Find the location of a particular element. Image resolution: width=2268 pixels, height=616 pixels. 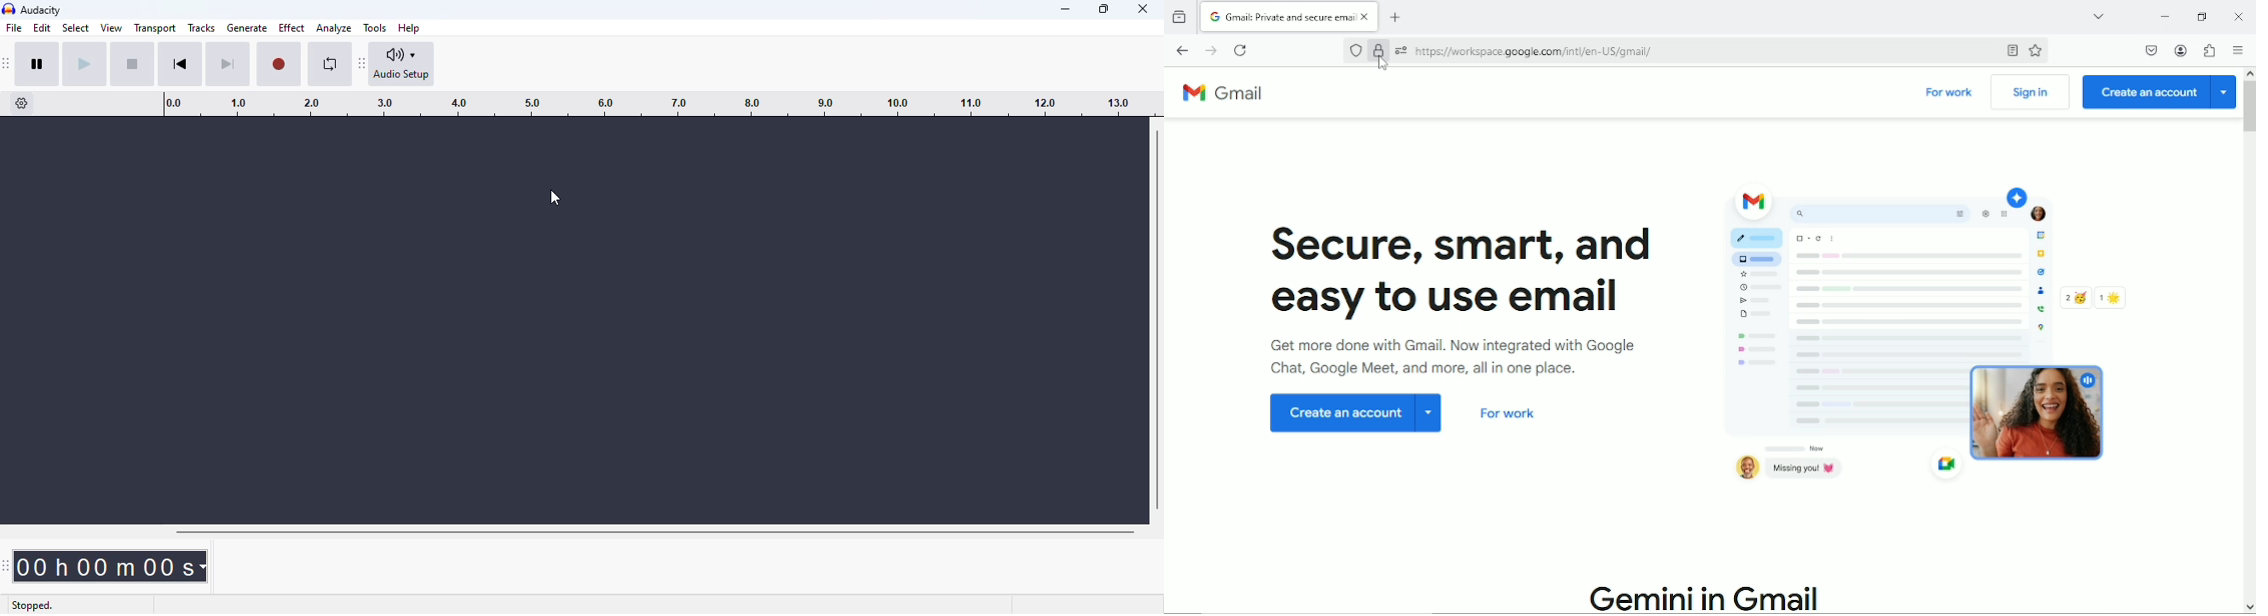

close is located at coordinates (1144, 9).